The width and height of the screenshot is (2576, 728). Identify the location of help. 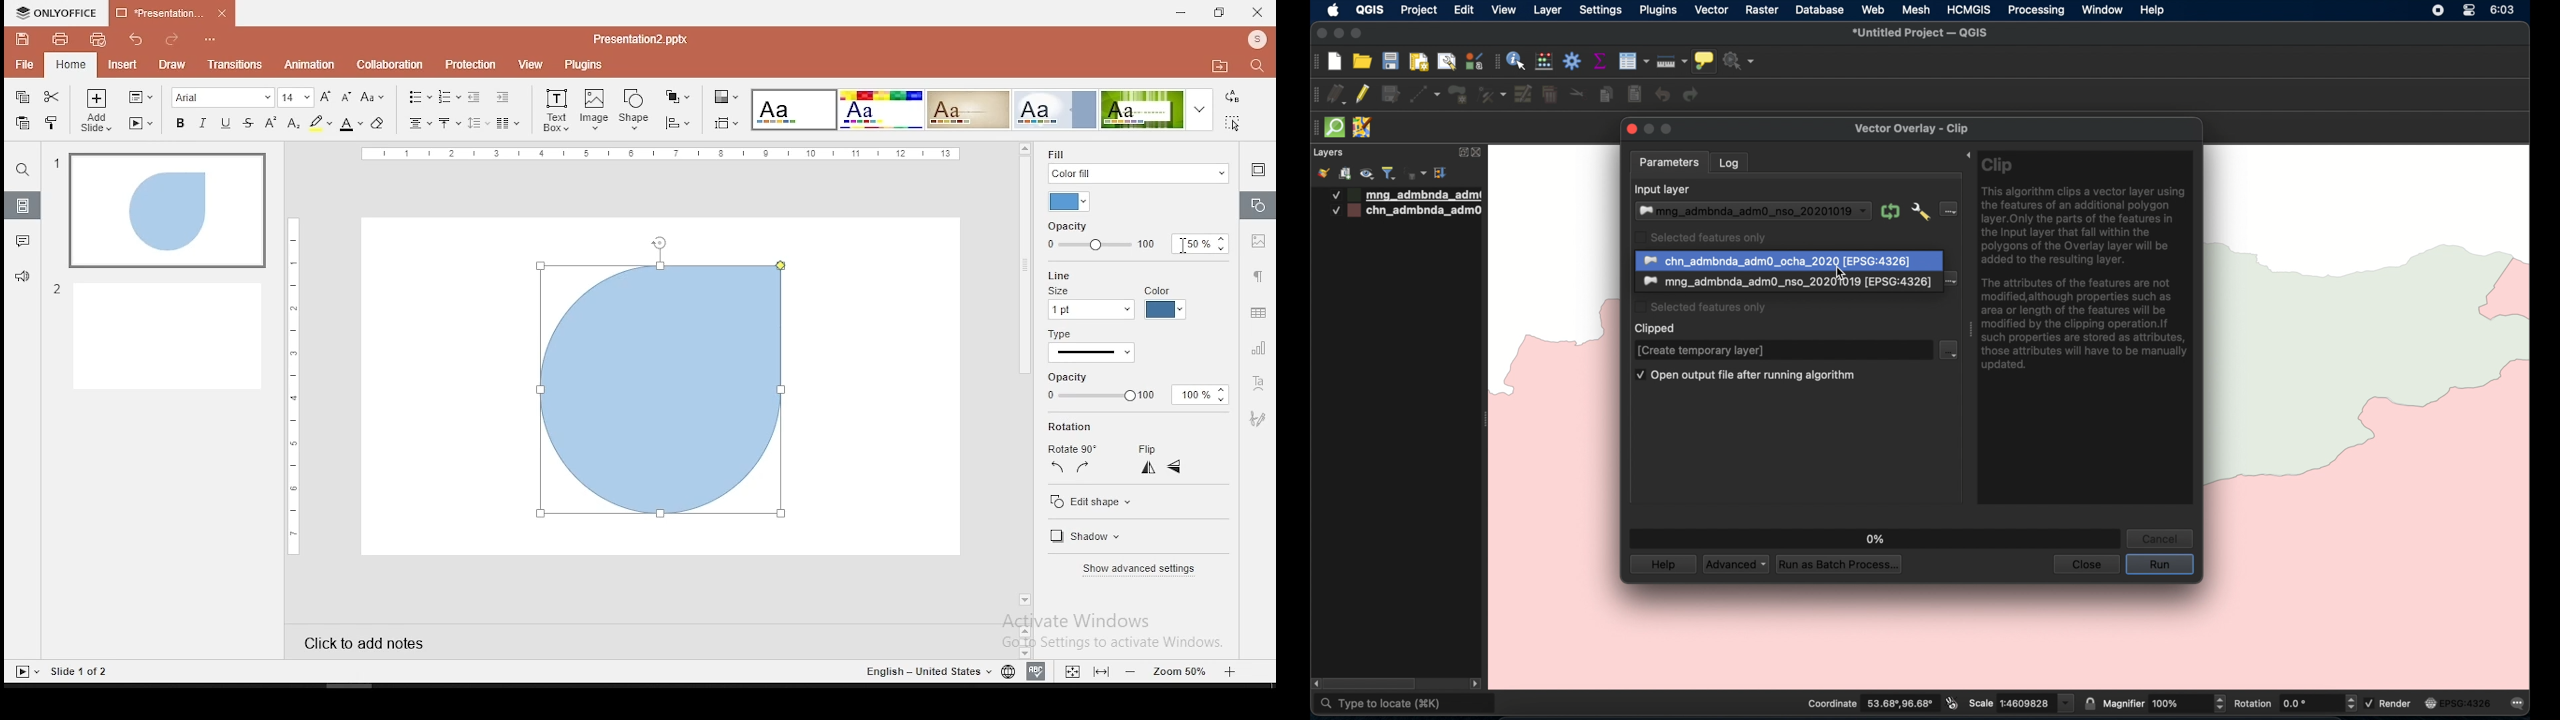
(1662, 564).